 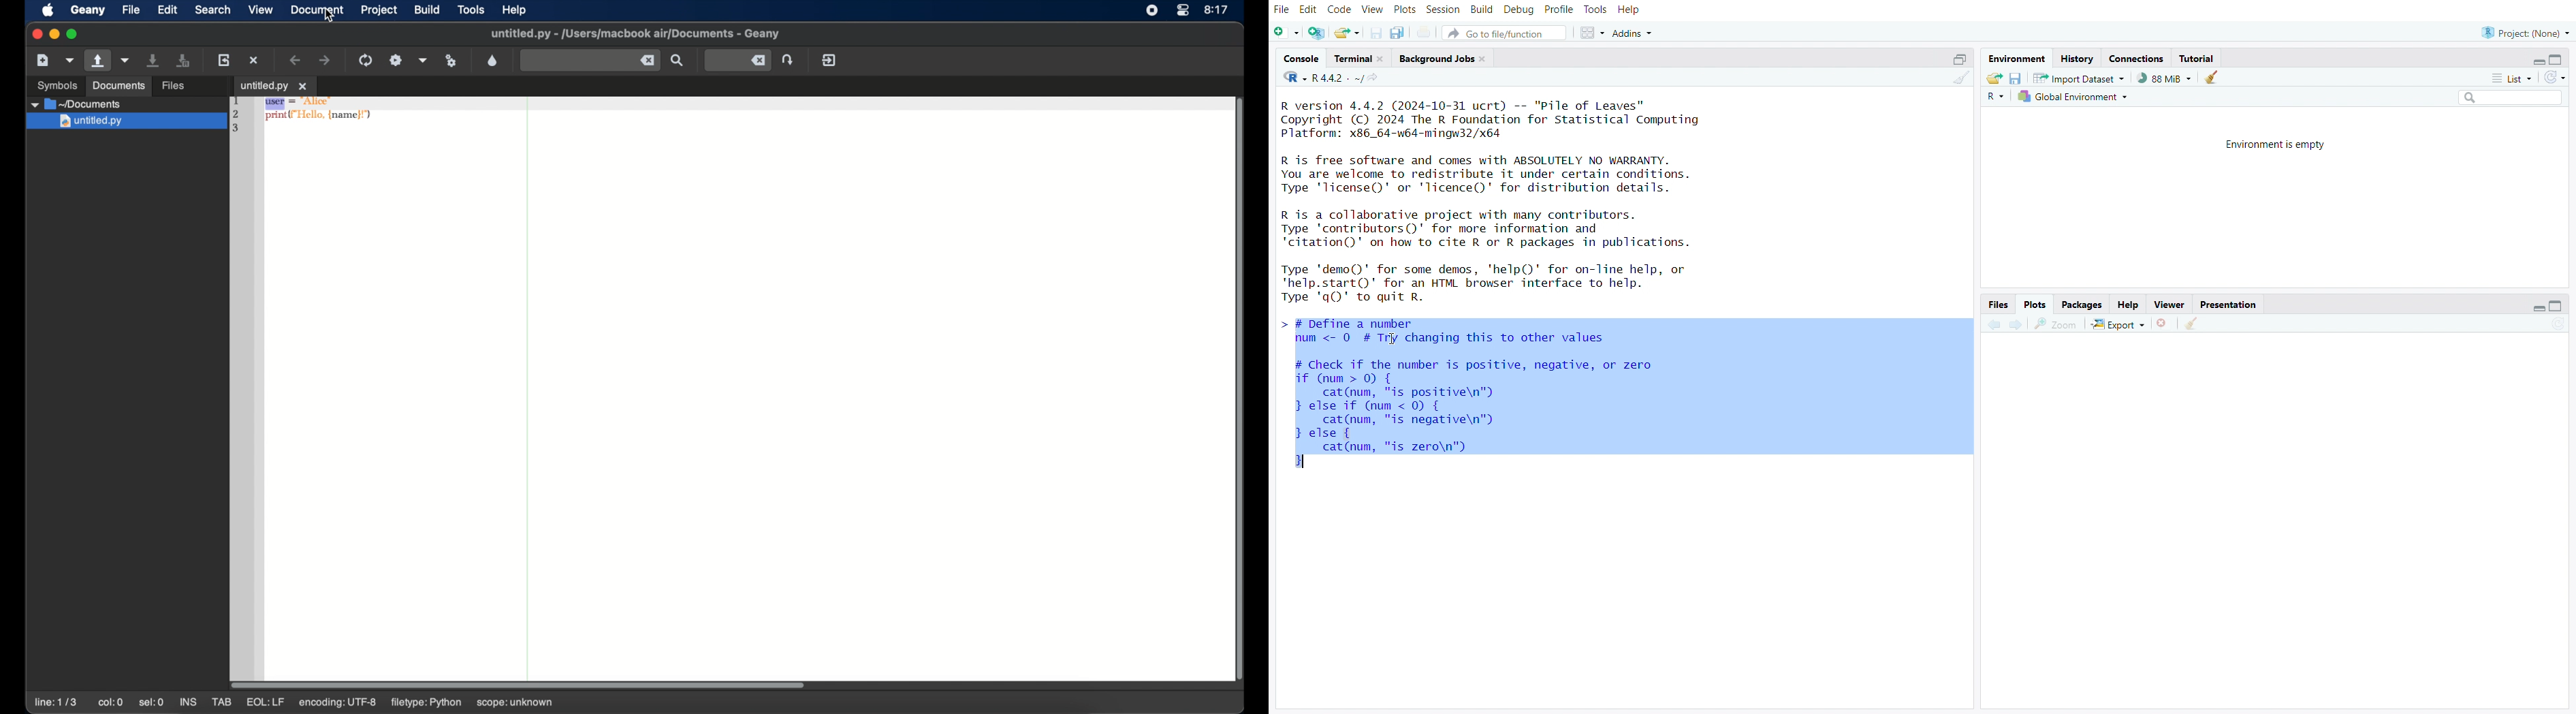 I want to click on plots, so click(x=1405, y=10).